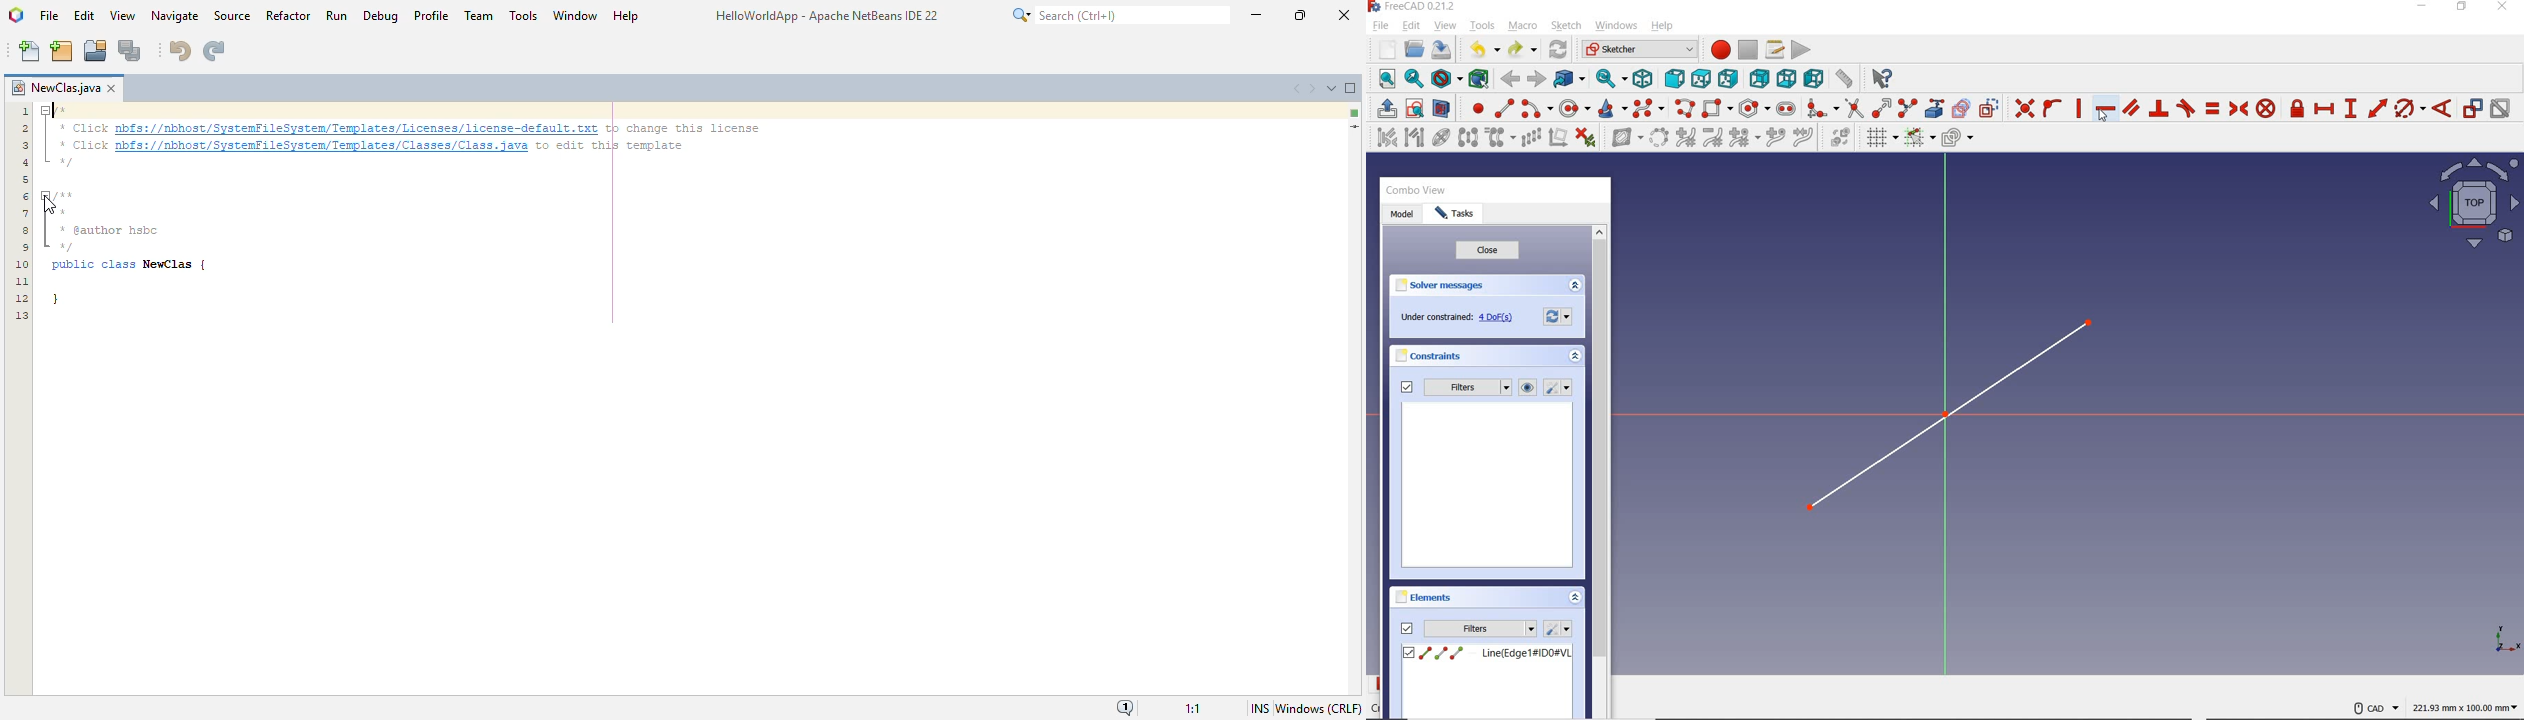 Image resolution: width=2548 pixels, height=728 pixels. I want to click on CLONE, so click(1498, 138).